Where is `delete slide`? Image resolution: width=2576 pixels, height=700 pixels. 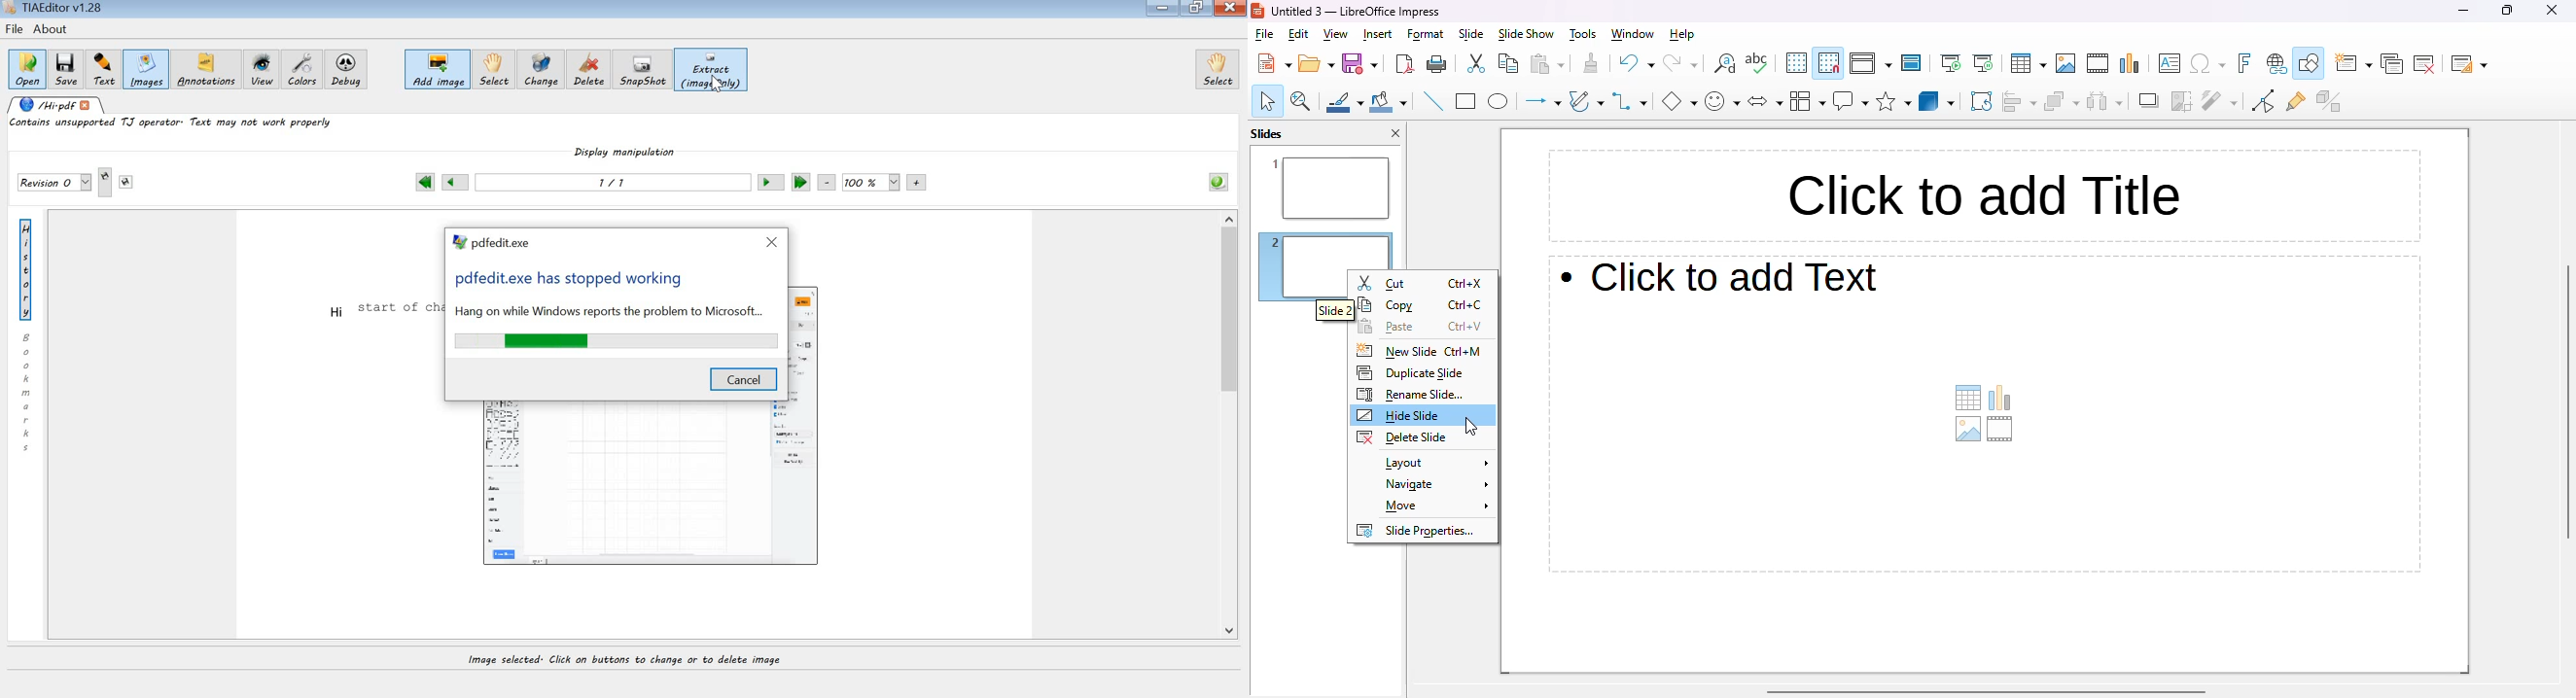
delete slide is located at coordinates (2424, 64).